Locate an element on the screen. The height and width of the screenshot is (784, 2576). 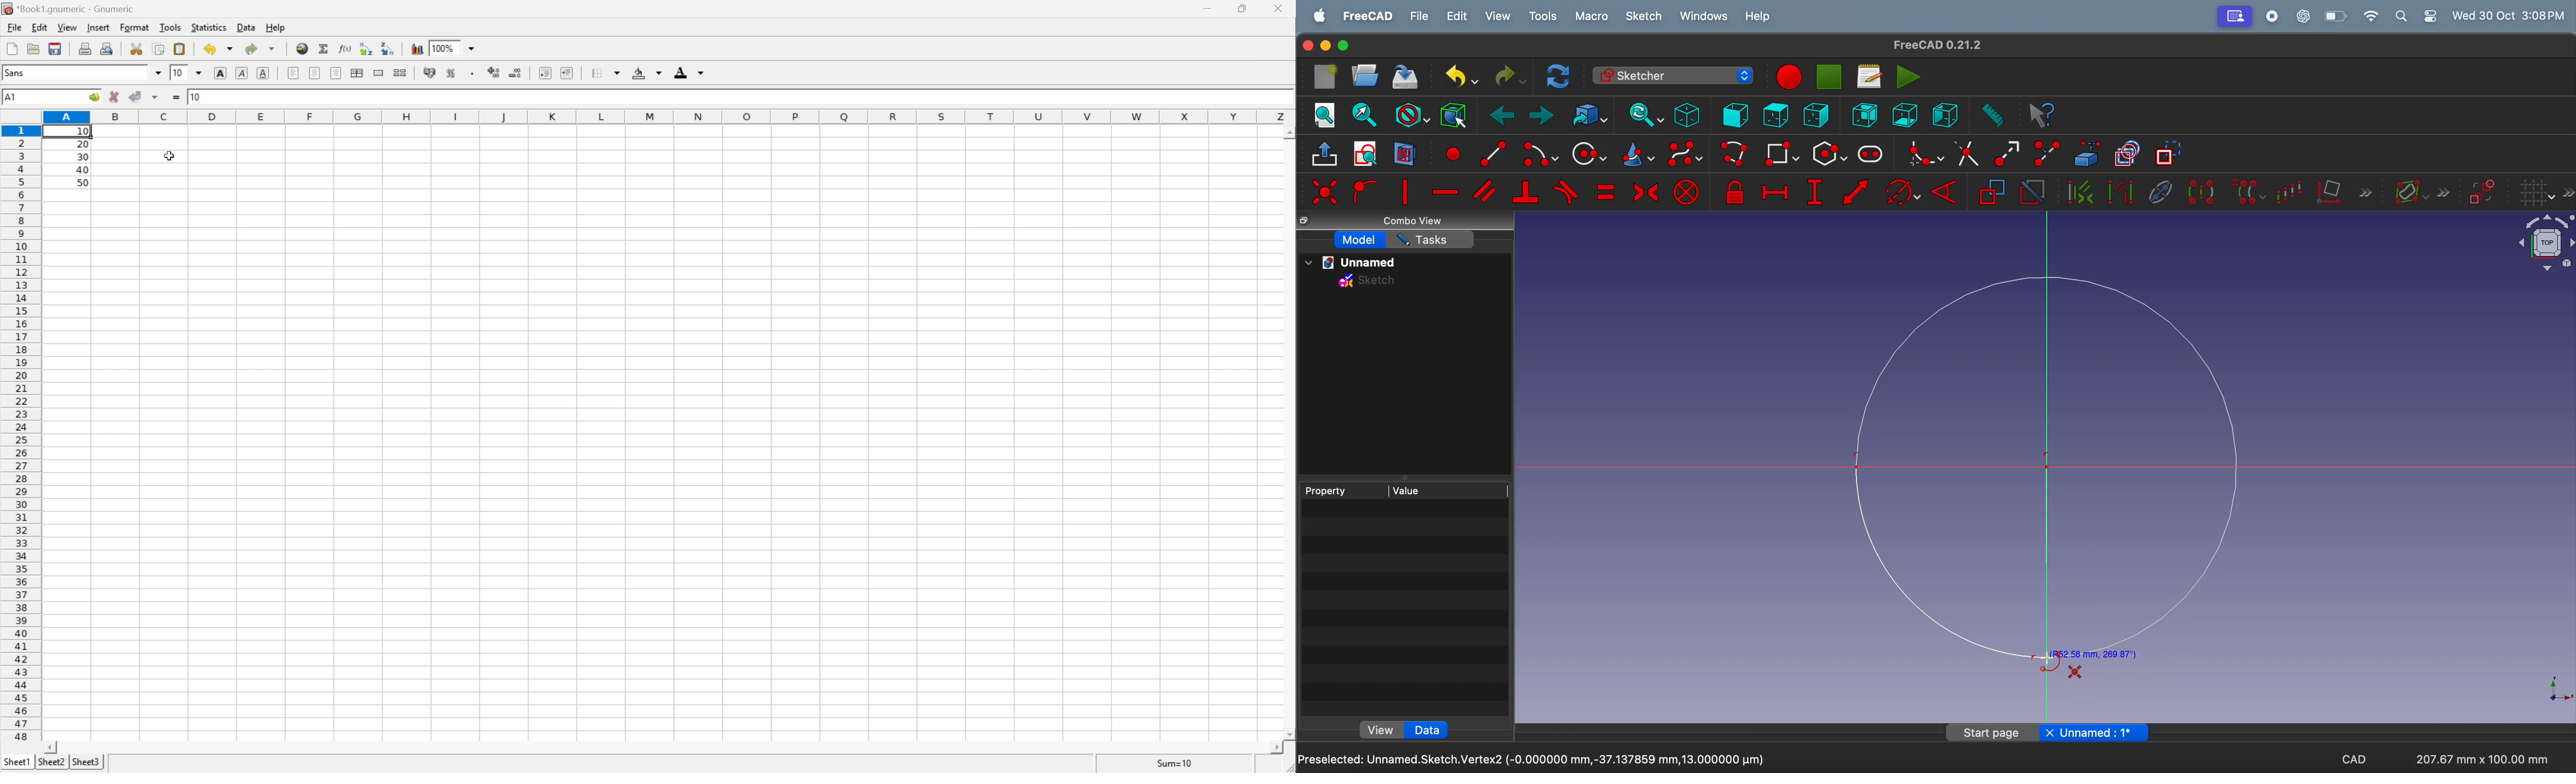
constraint angle is located at coordinates (1949, 190).